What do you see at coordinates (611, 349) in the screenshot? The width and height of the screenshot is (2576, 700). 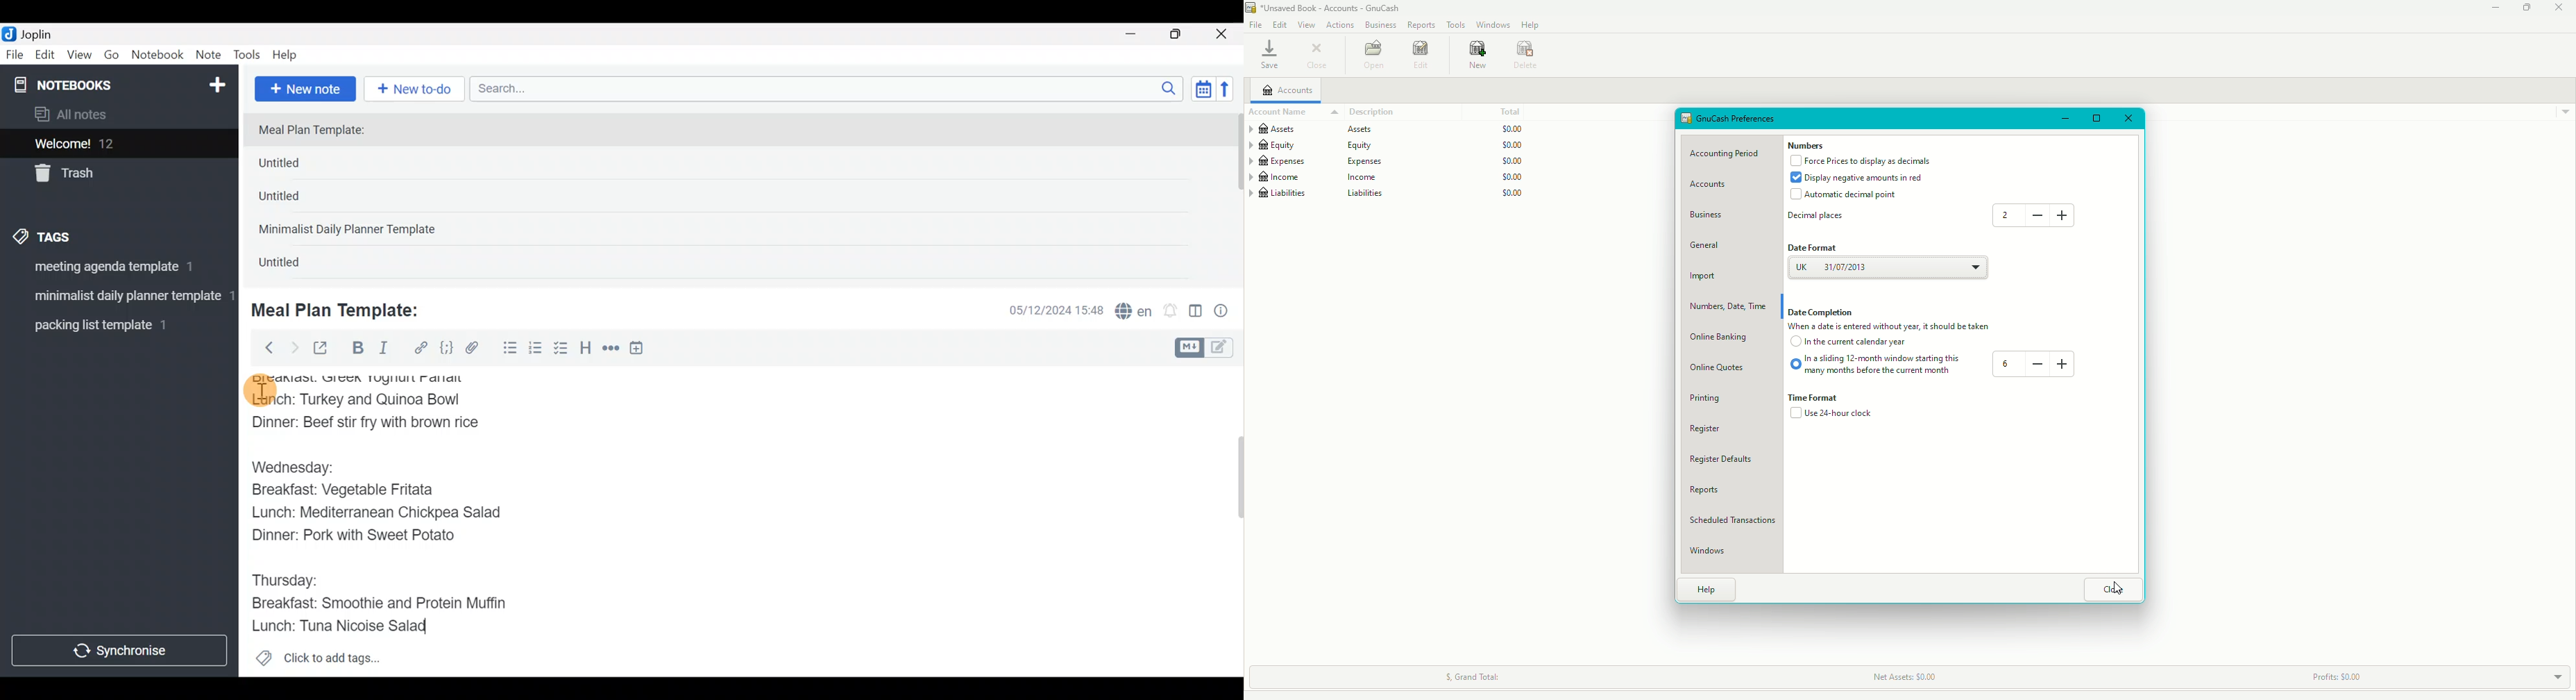 I see `Horizontal rule` at bounding box center [611, 349].